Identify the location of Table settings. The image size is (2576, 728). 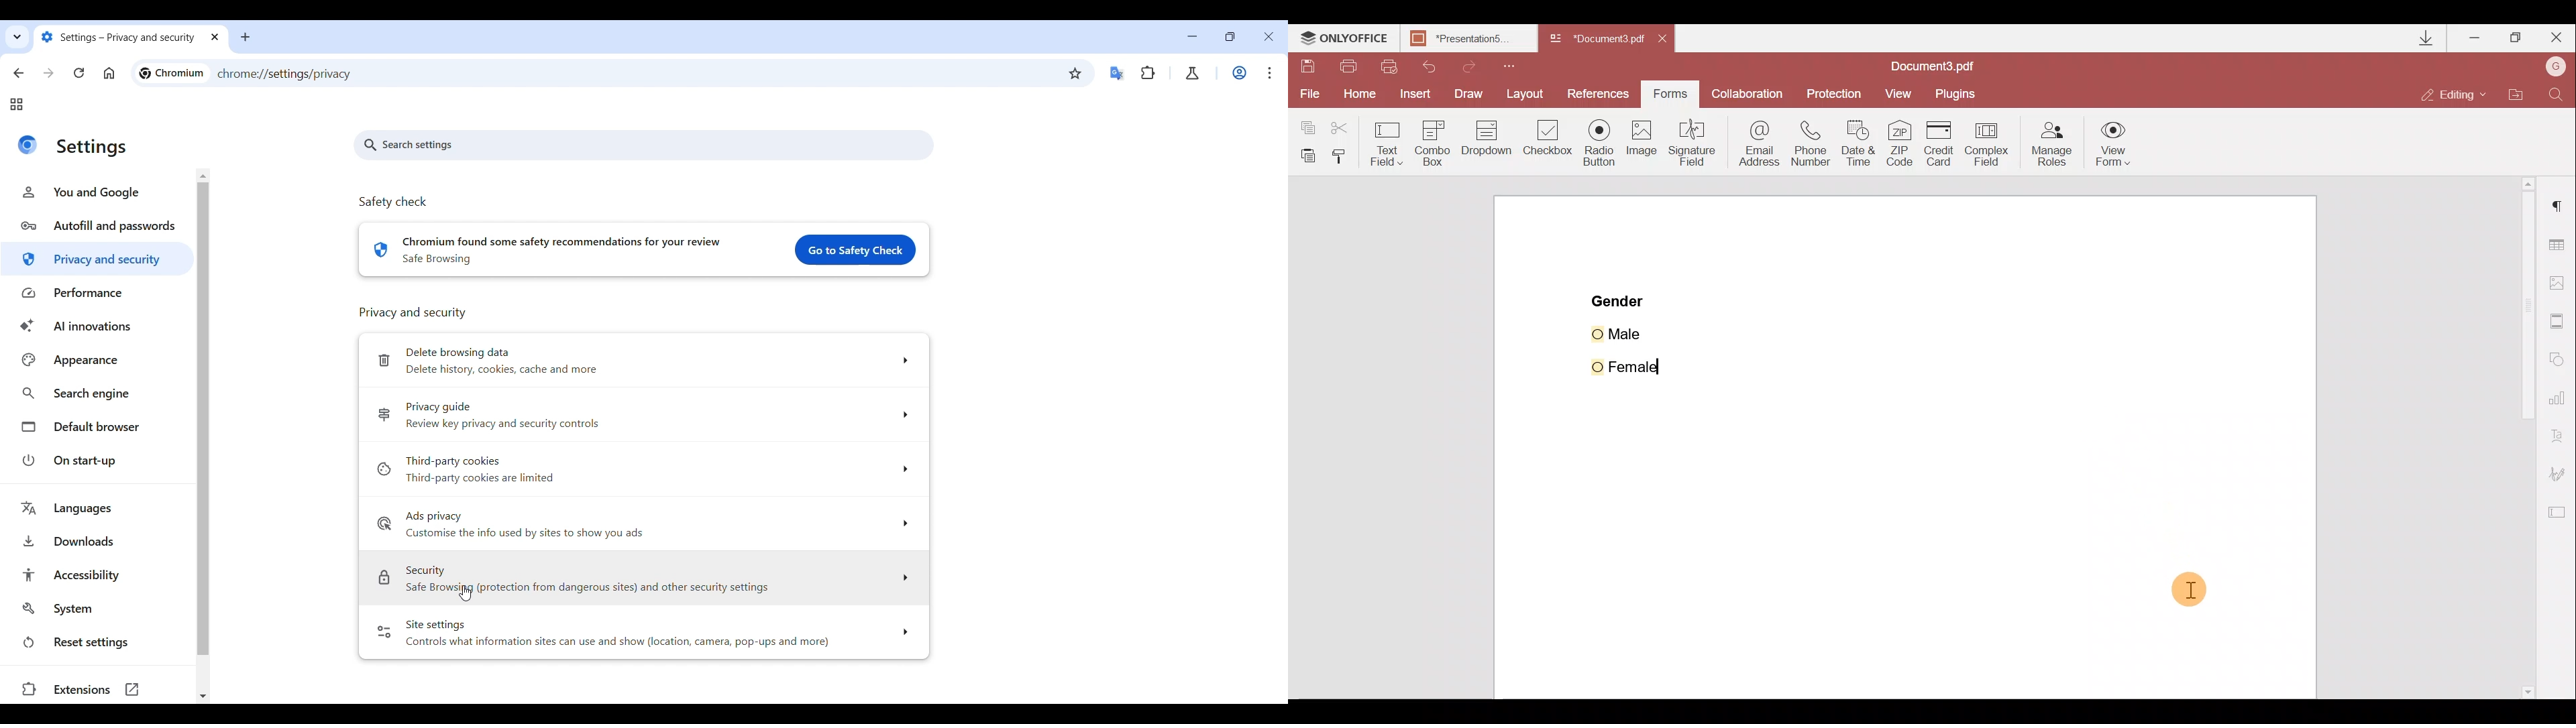
(2559, 242).